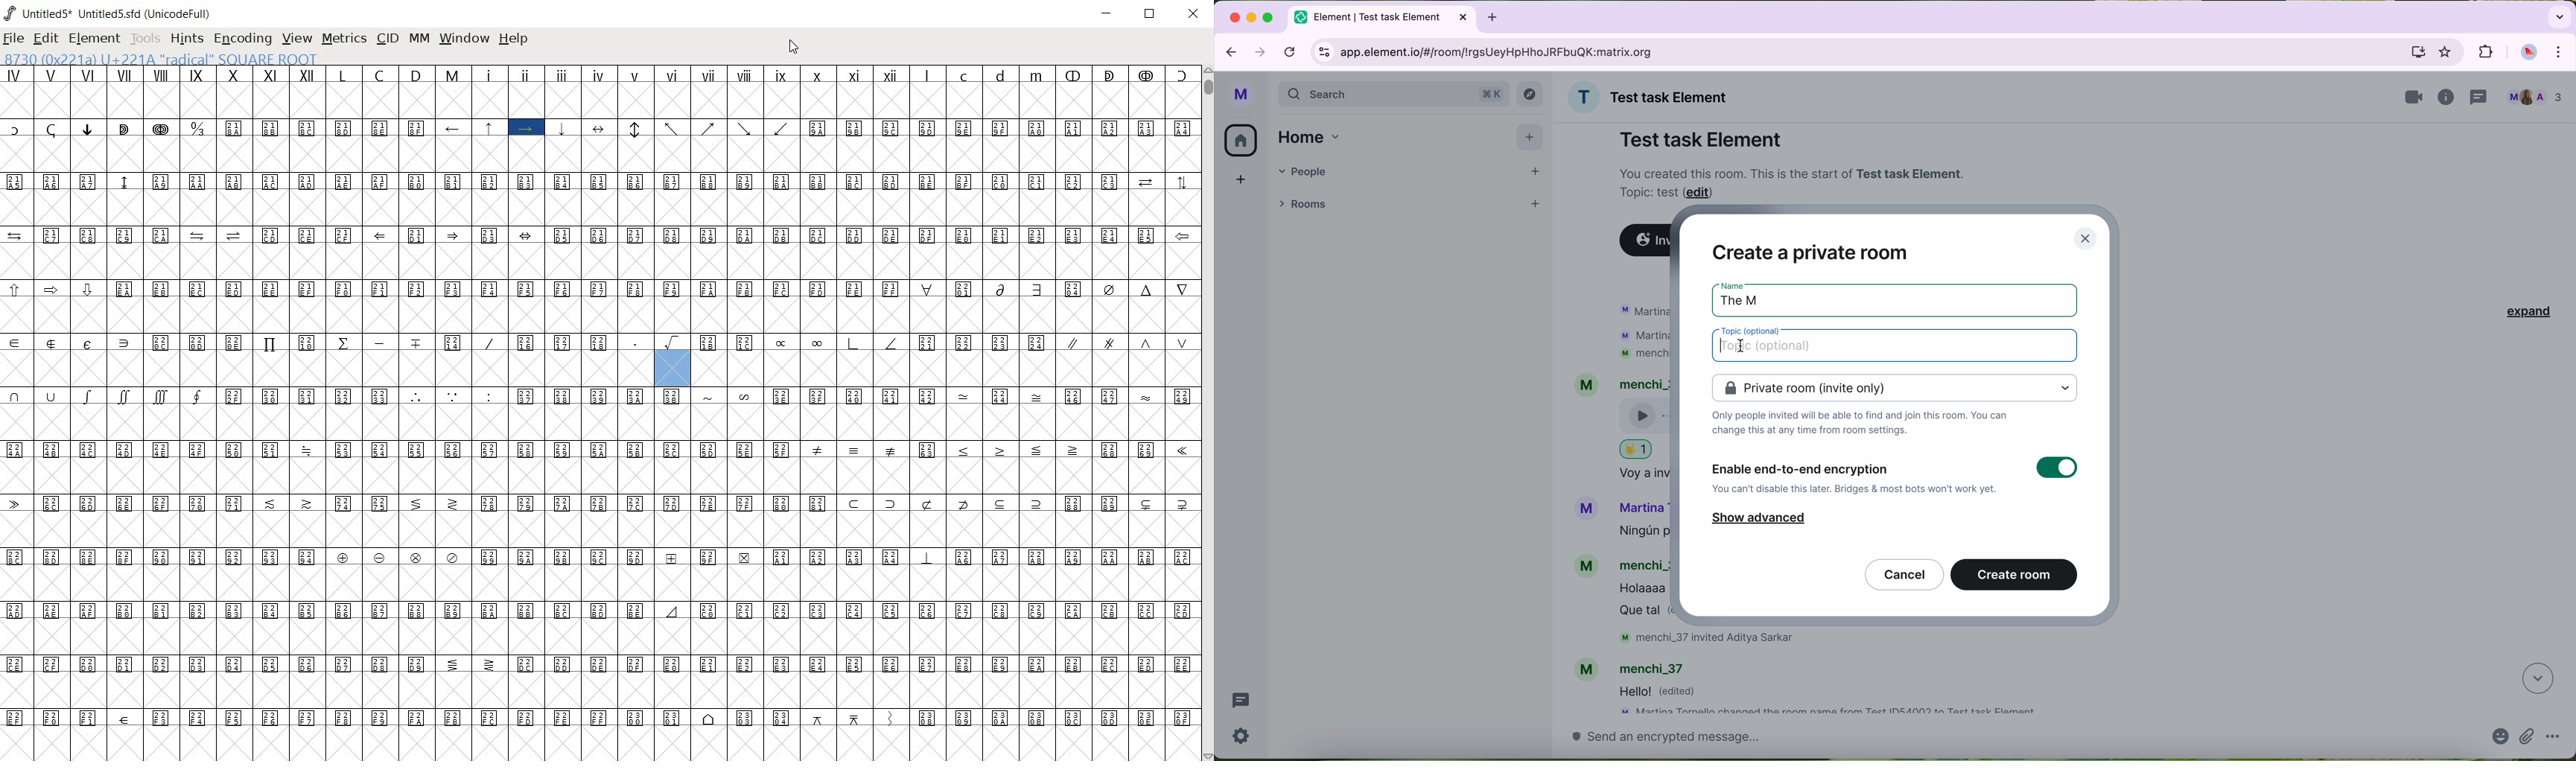 This screenshot has height=784, width=2576. What do you see at coordinates (1904, 574) in the screenshot?
I see `cancel button` at bounding box center [1904, 574].